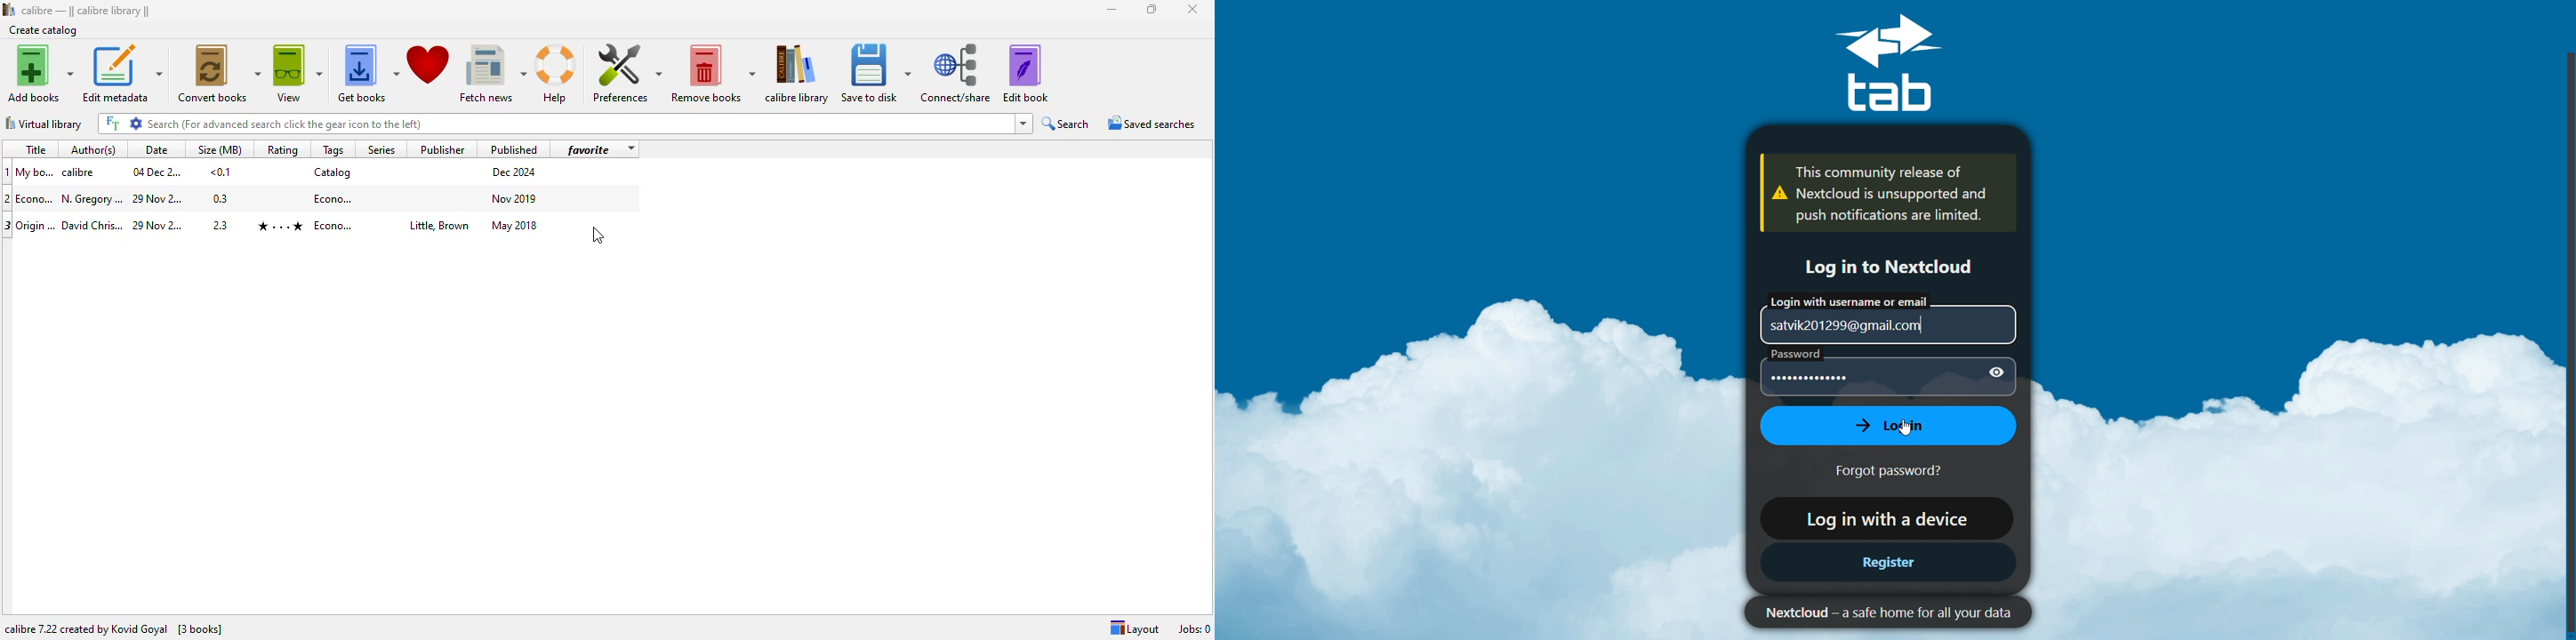  I want to click on Password, so click(1853, 375).